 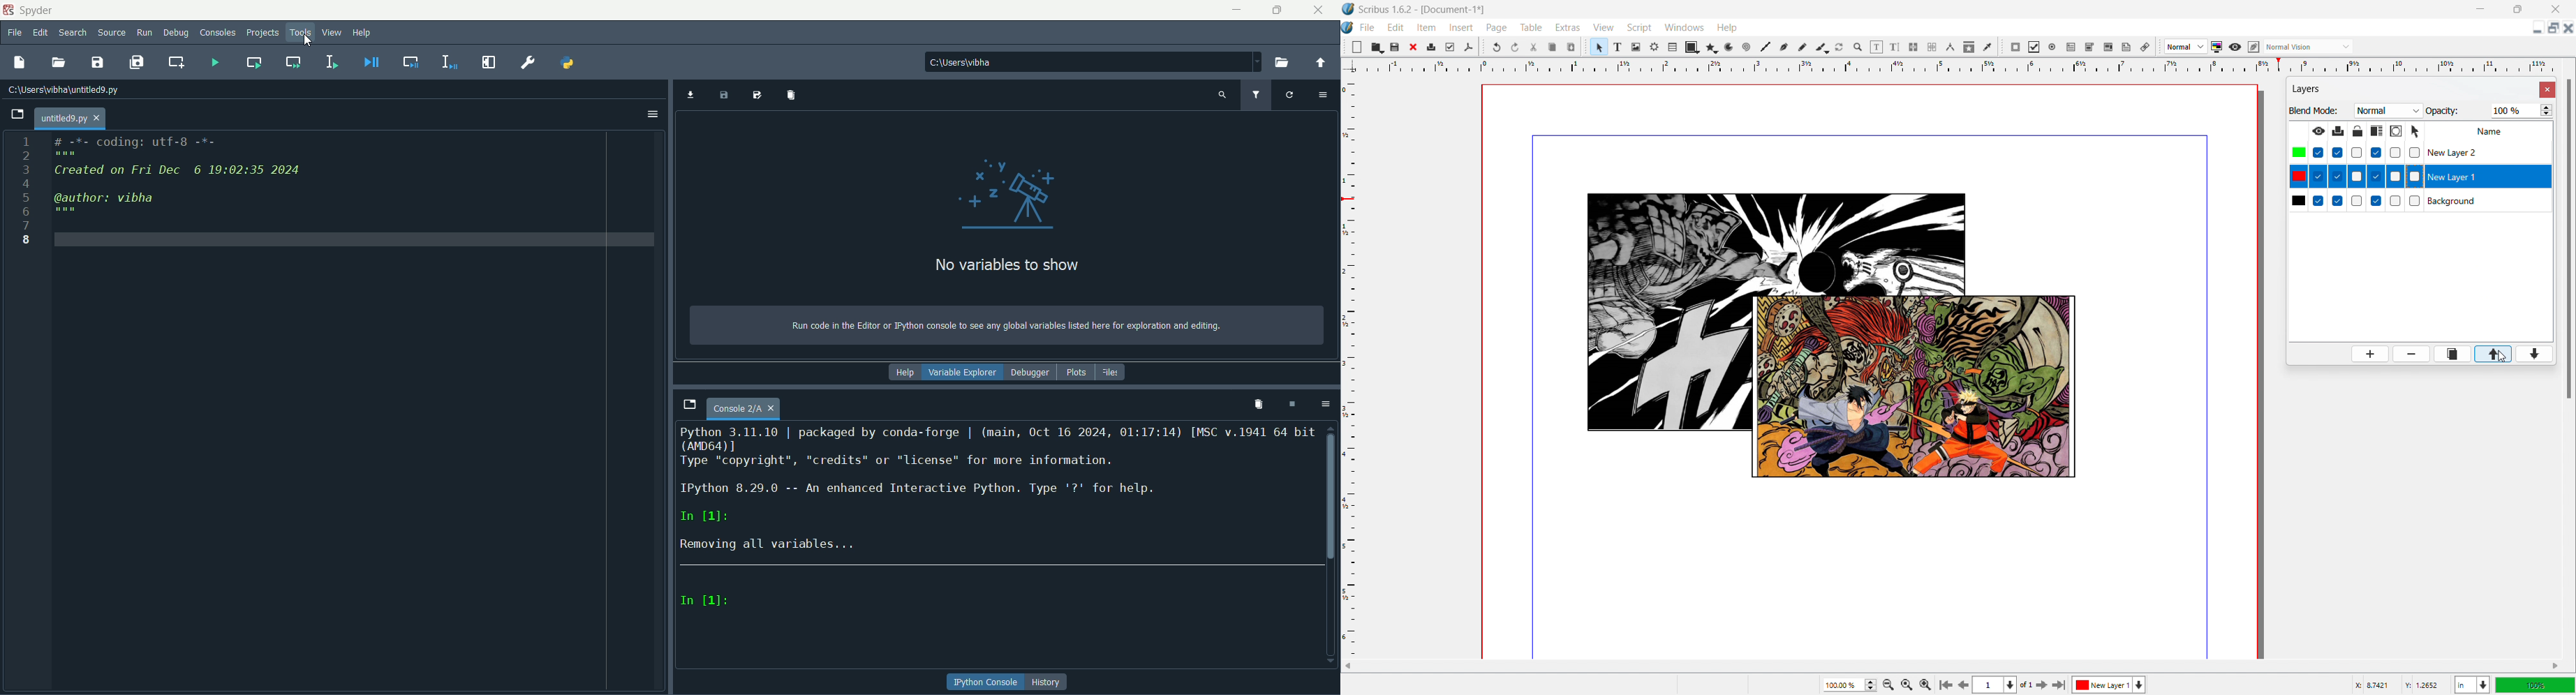 What do you see at coordinates (1888, 684) in the screenshot?
I see `zoom out by the stepping factor selected in settings` at bounding box center [1888, 684].